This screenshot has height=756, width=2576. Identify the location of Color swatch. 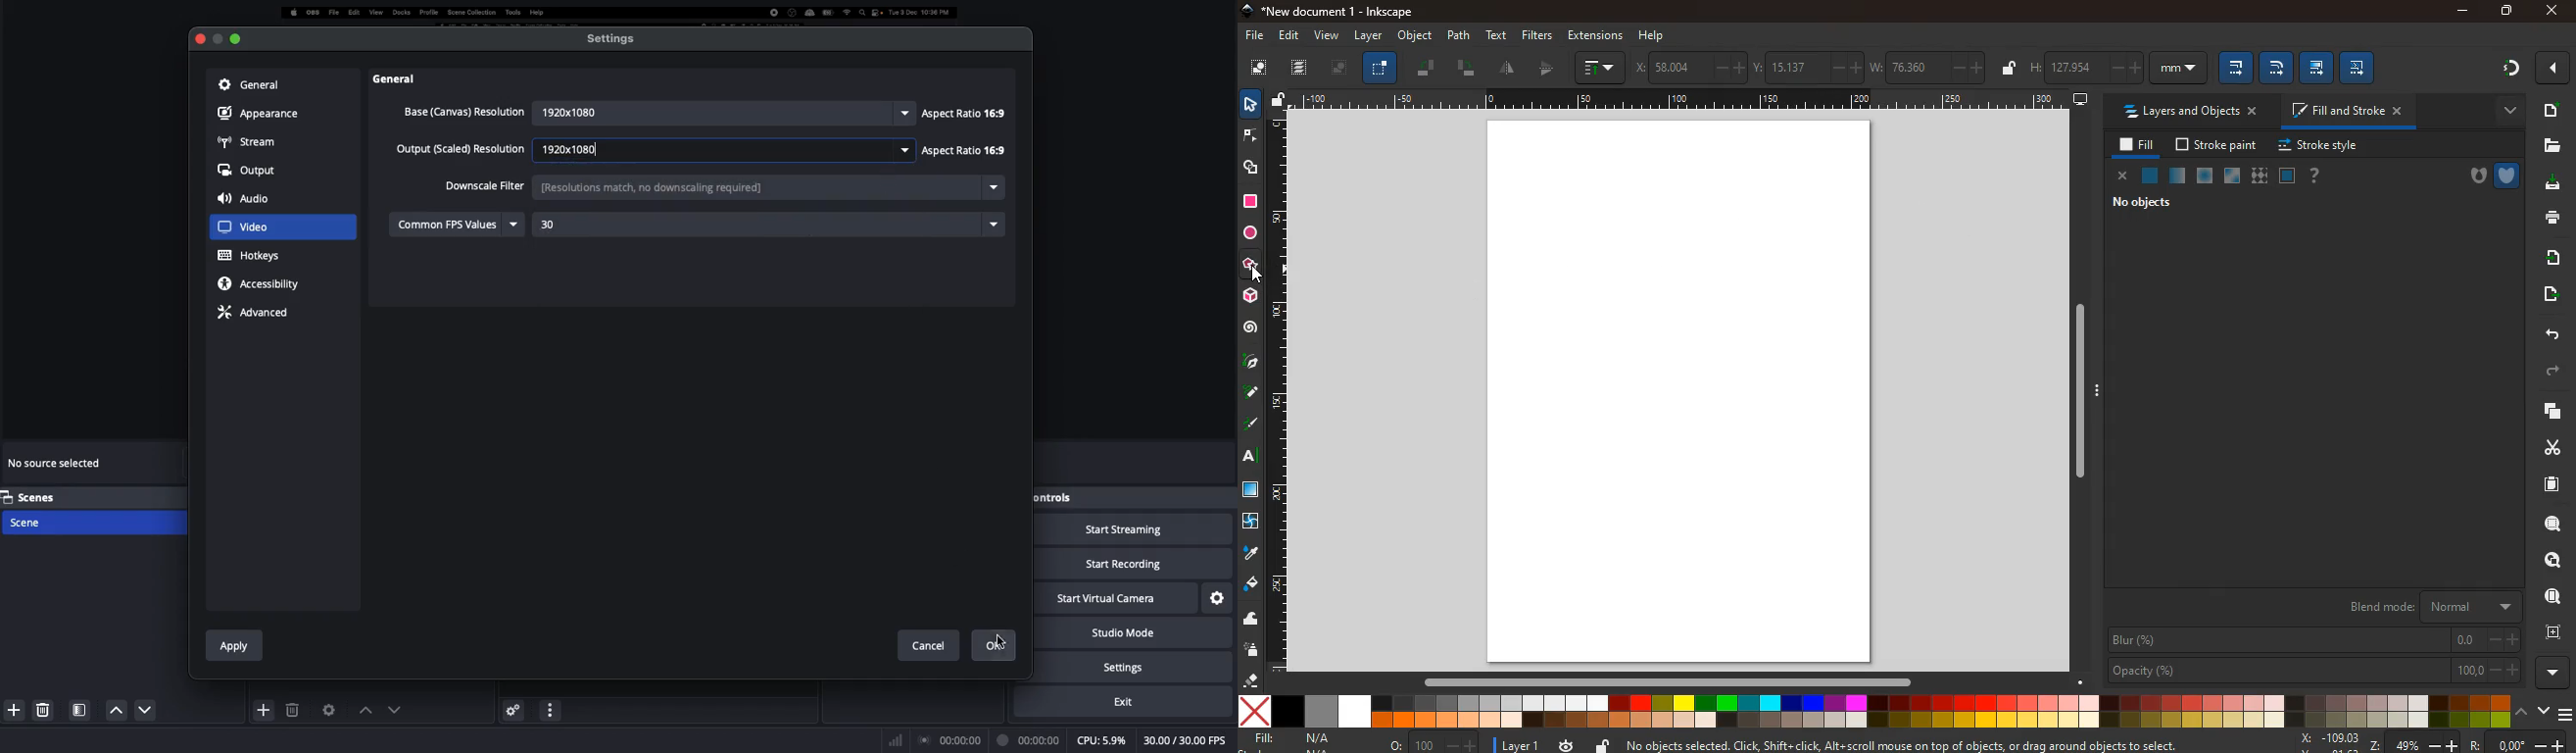
(1874, 712).